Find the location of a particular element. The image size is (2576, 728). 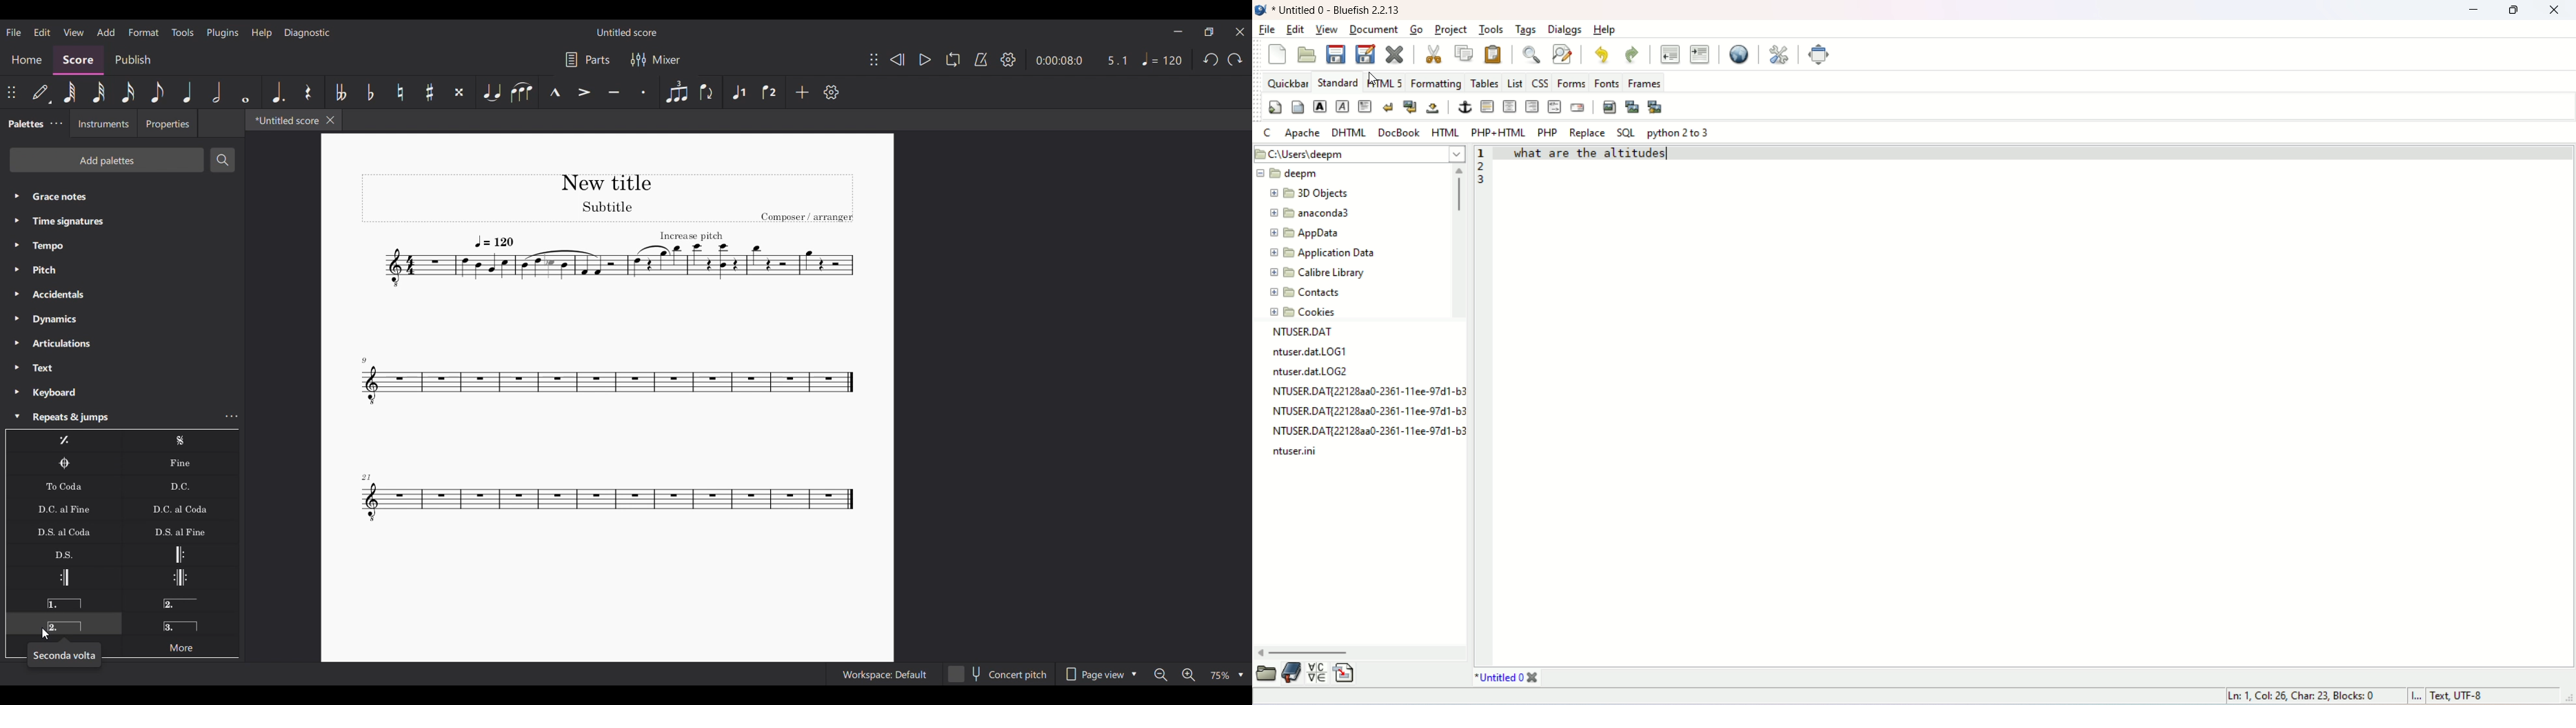

Parts settings is located at coordinates (589, 59).